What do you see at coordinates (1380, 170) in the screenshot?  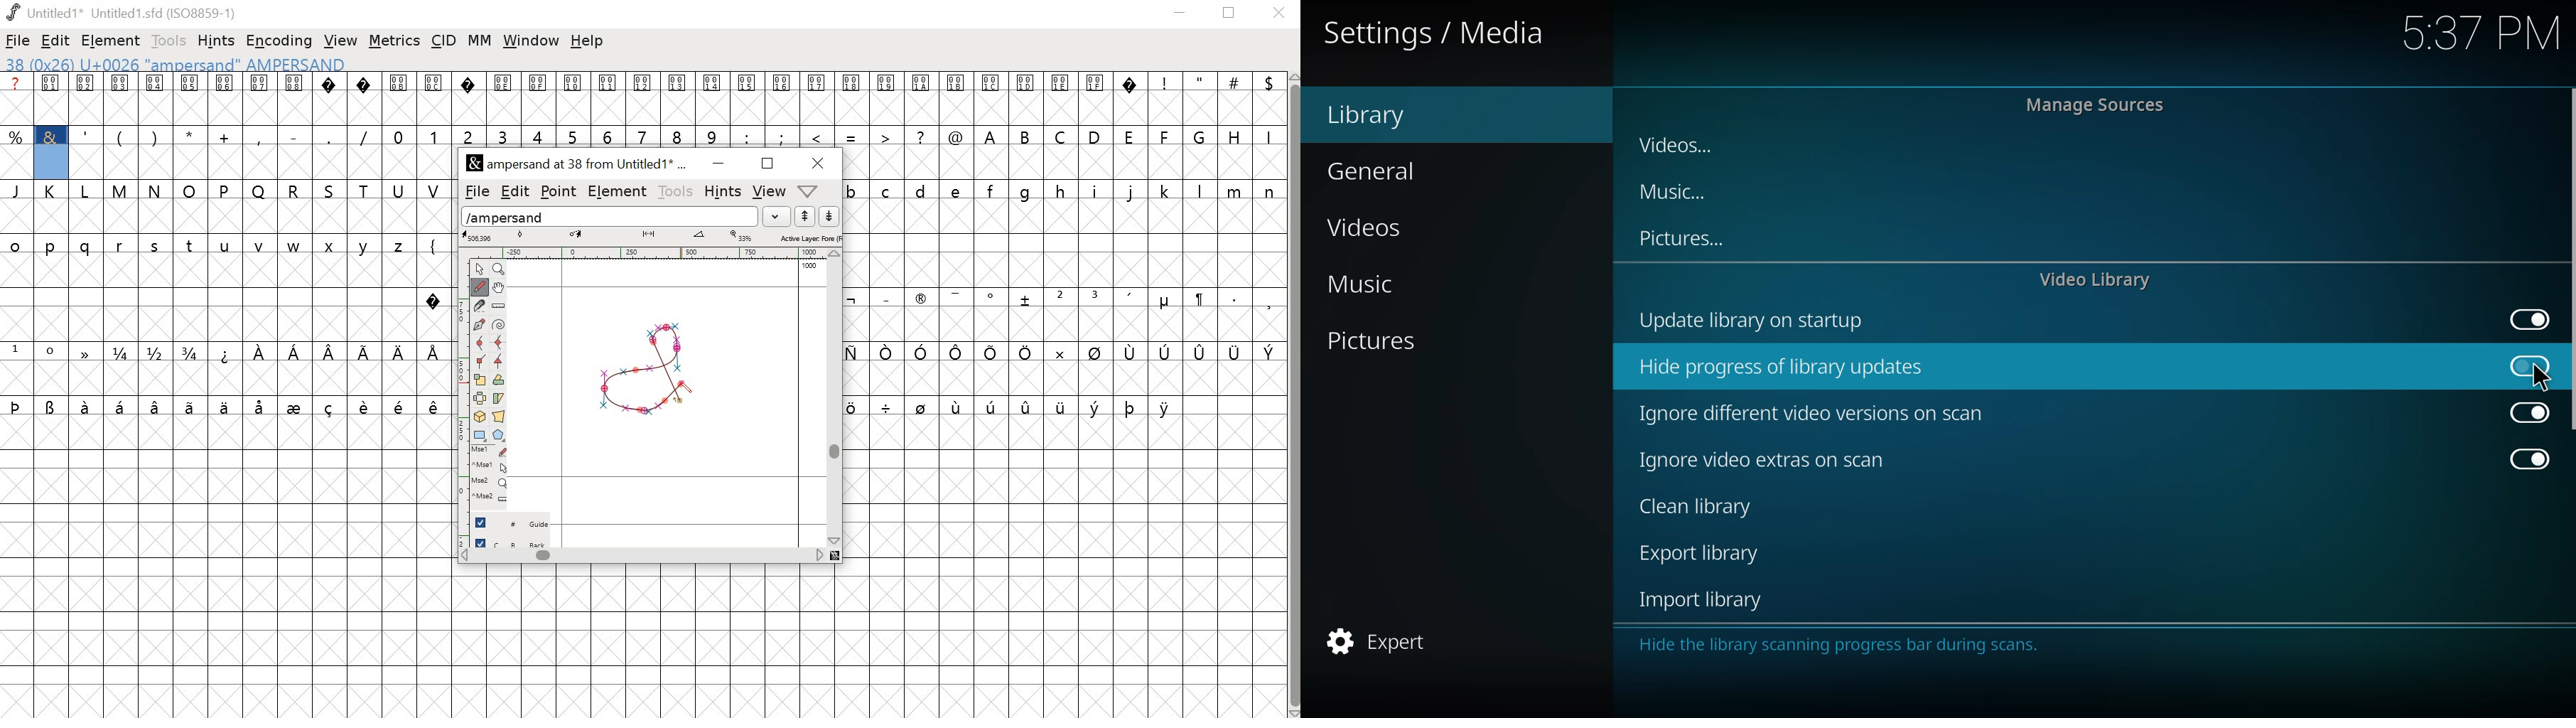 I see `general` at bounding box center [1380, 170].